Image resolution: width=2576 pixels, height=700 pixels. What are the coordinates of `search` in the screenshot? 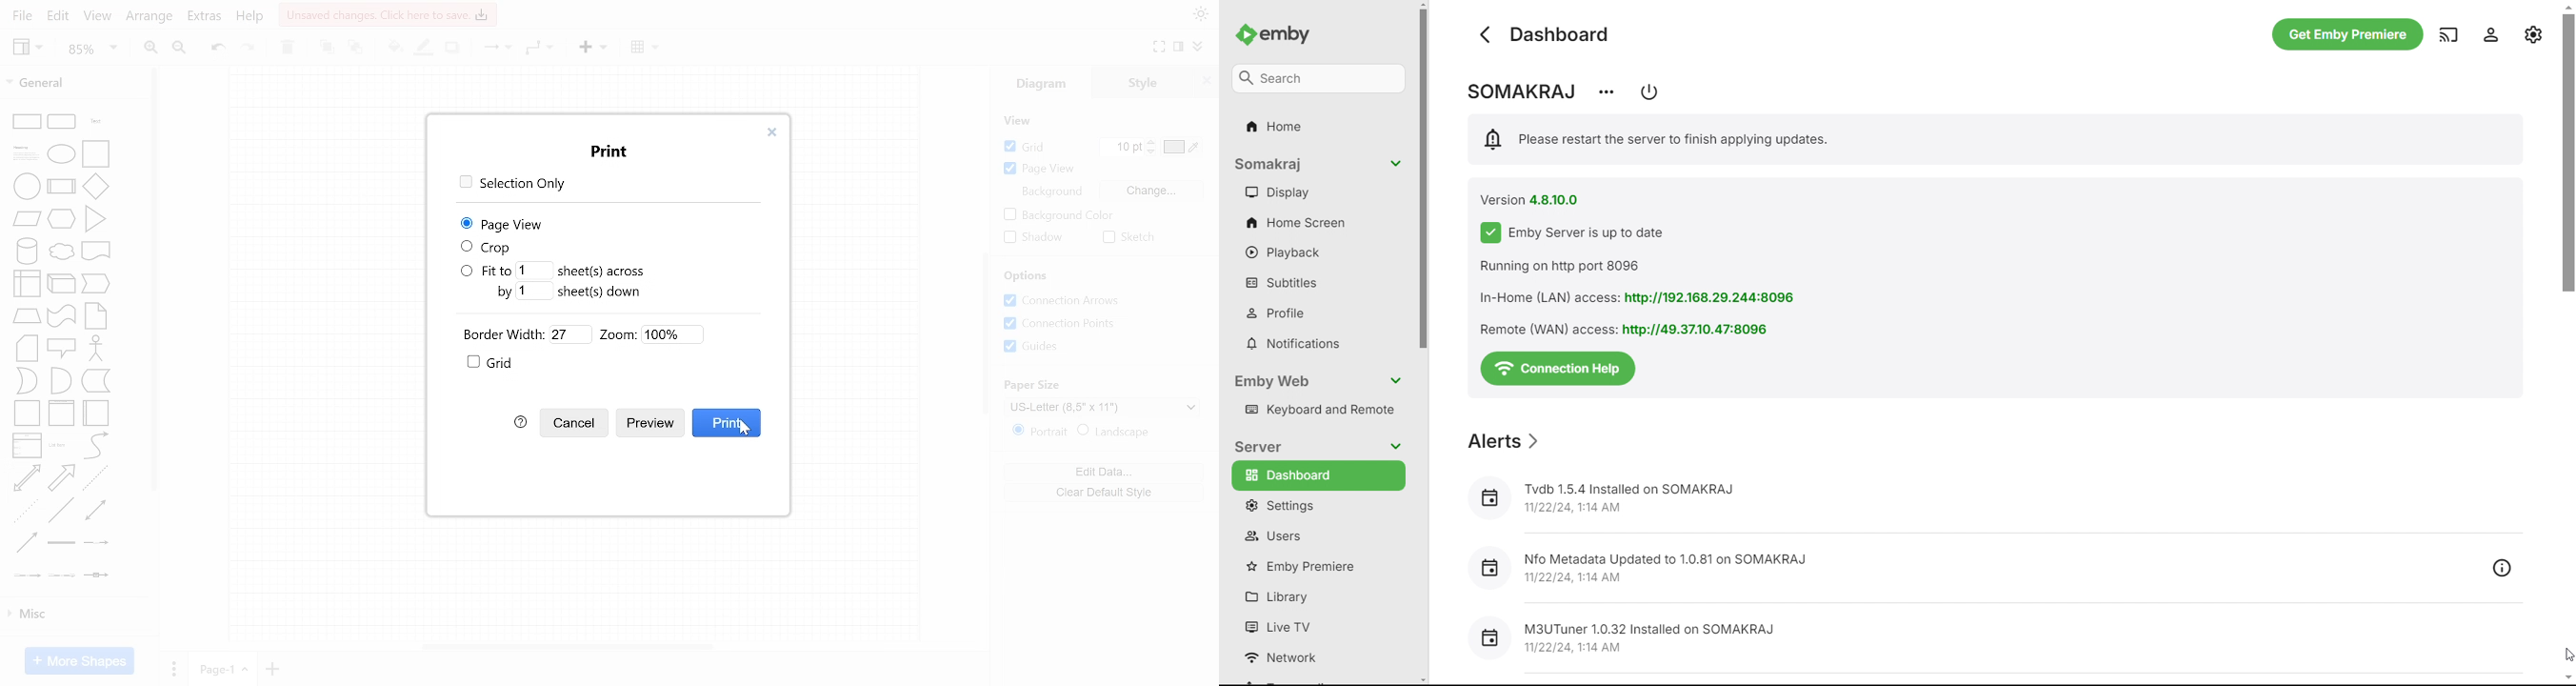 It's located at (1318, 79).